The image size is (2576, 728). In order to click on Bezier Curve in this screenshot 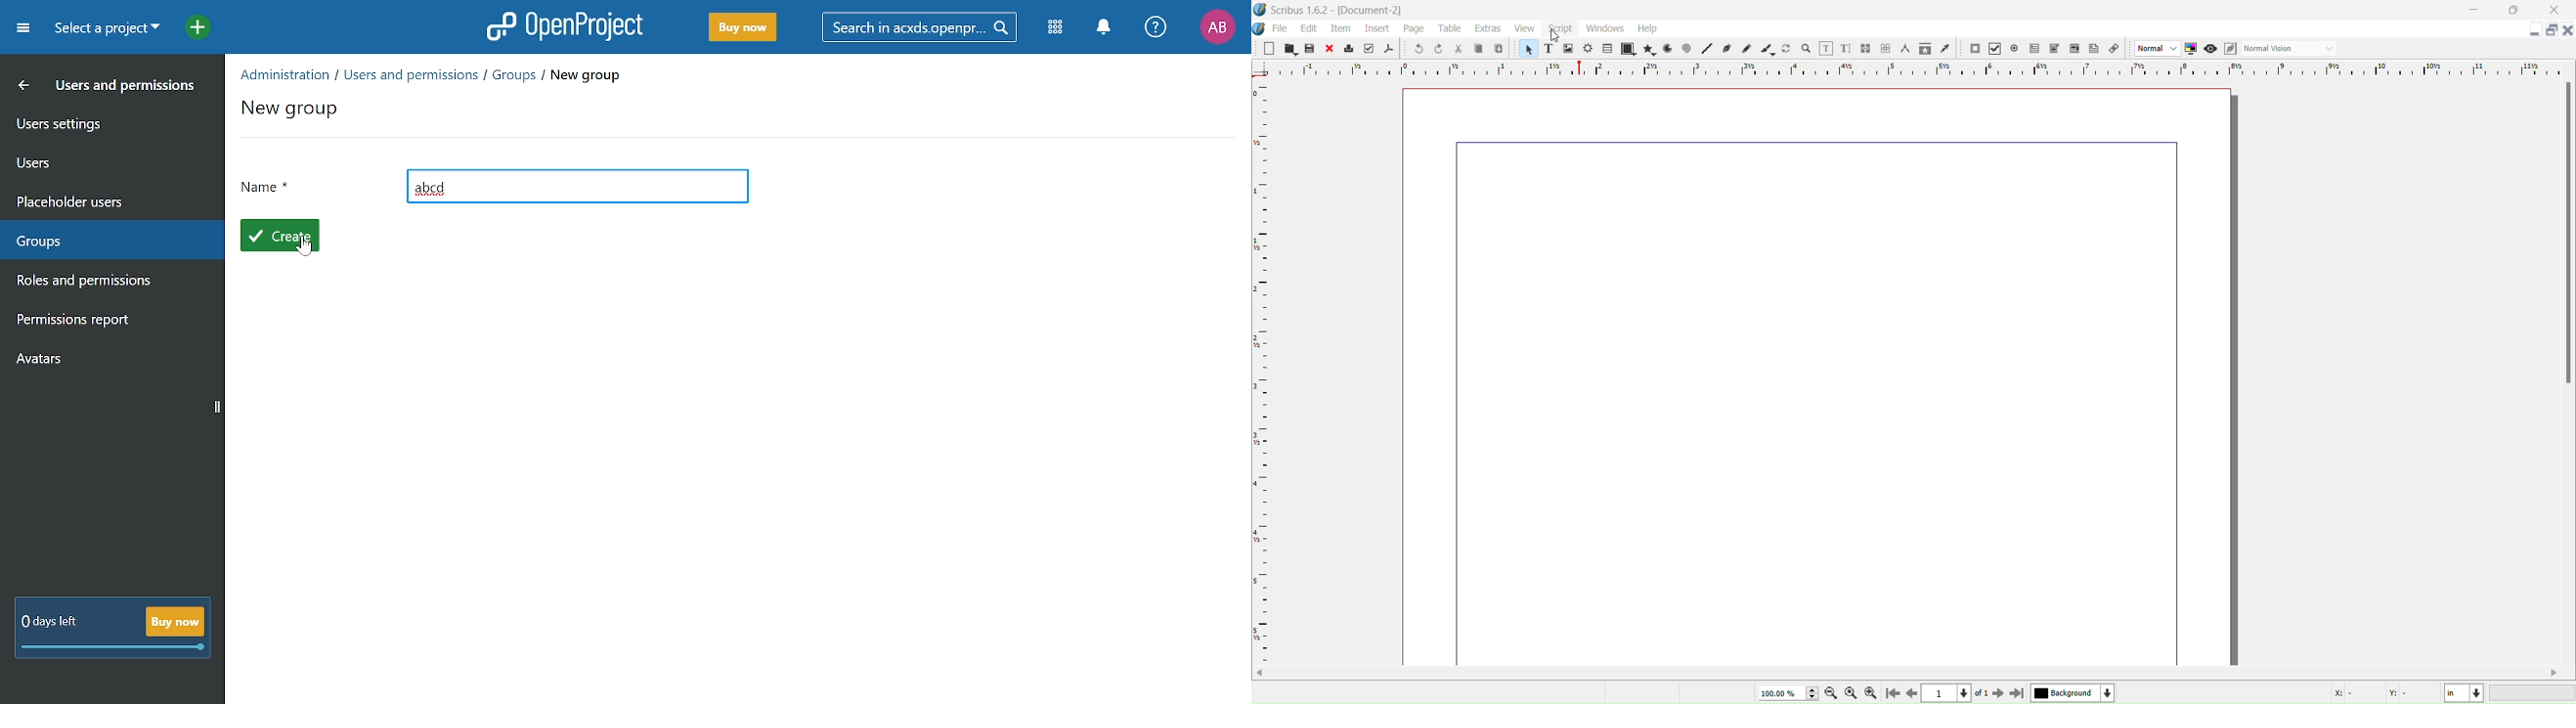, I will do `click(1727, 49)`.